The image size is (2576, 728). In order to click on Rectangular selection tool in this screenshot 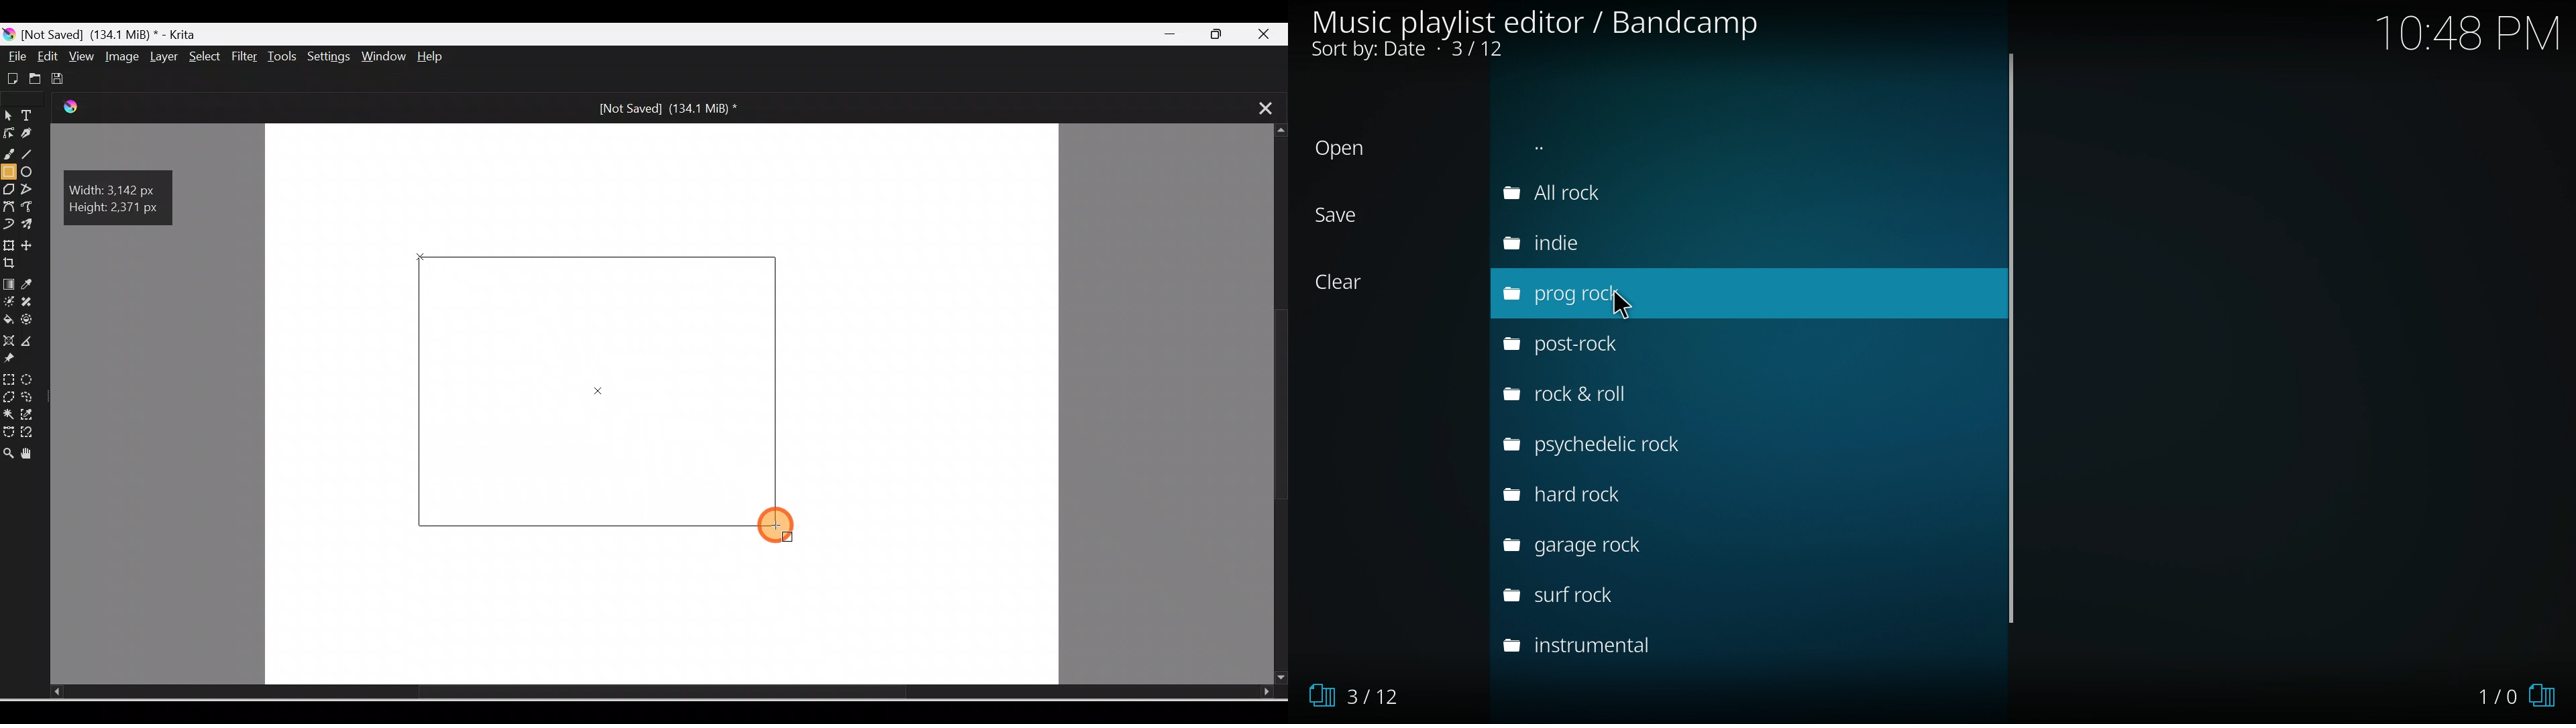, I will do `click(8, 377)`.